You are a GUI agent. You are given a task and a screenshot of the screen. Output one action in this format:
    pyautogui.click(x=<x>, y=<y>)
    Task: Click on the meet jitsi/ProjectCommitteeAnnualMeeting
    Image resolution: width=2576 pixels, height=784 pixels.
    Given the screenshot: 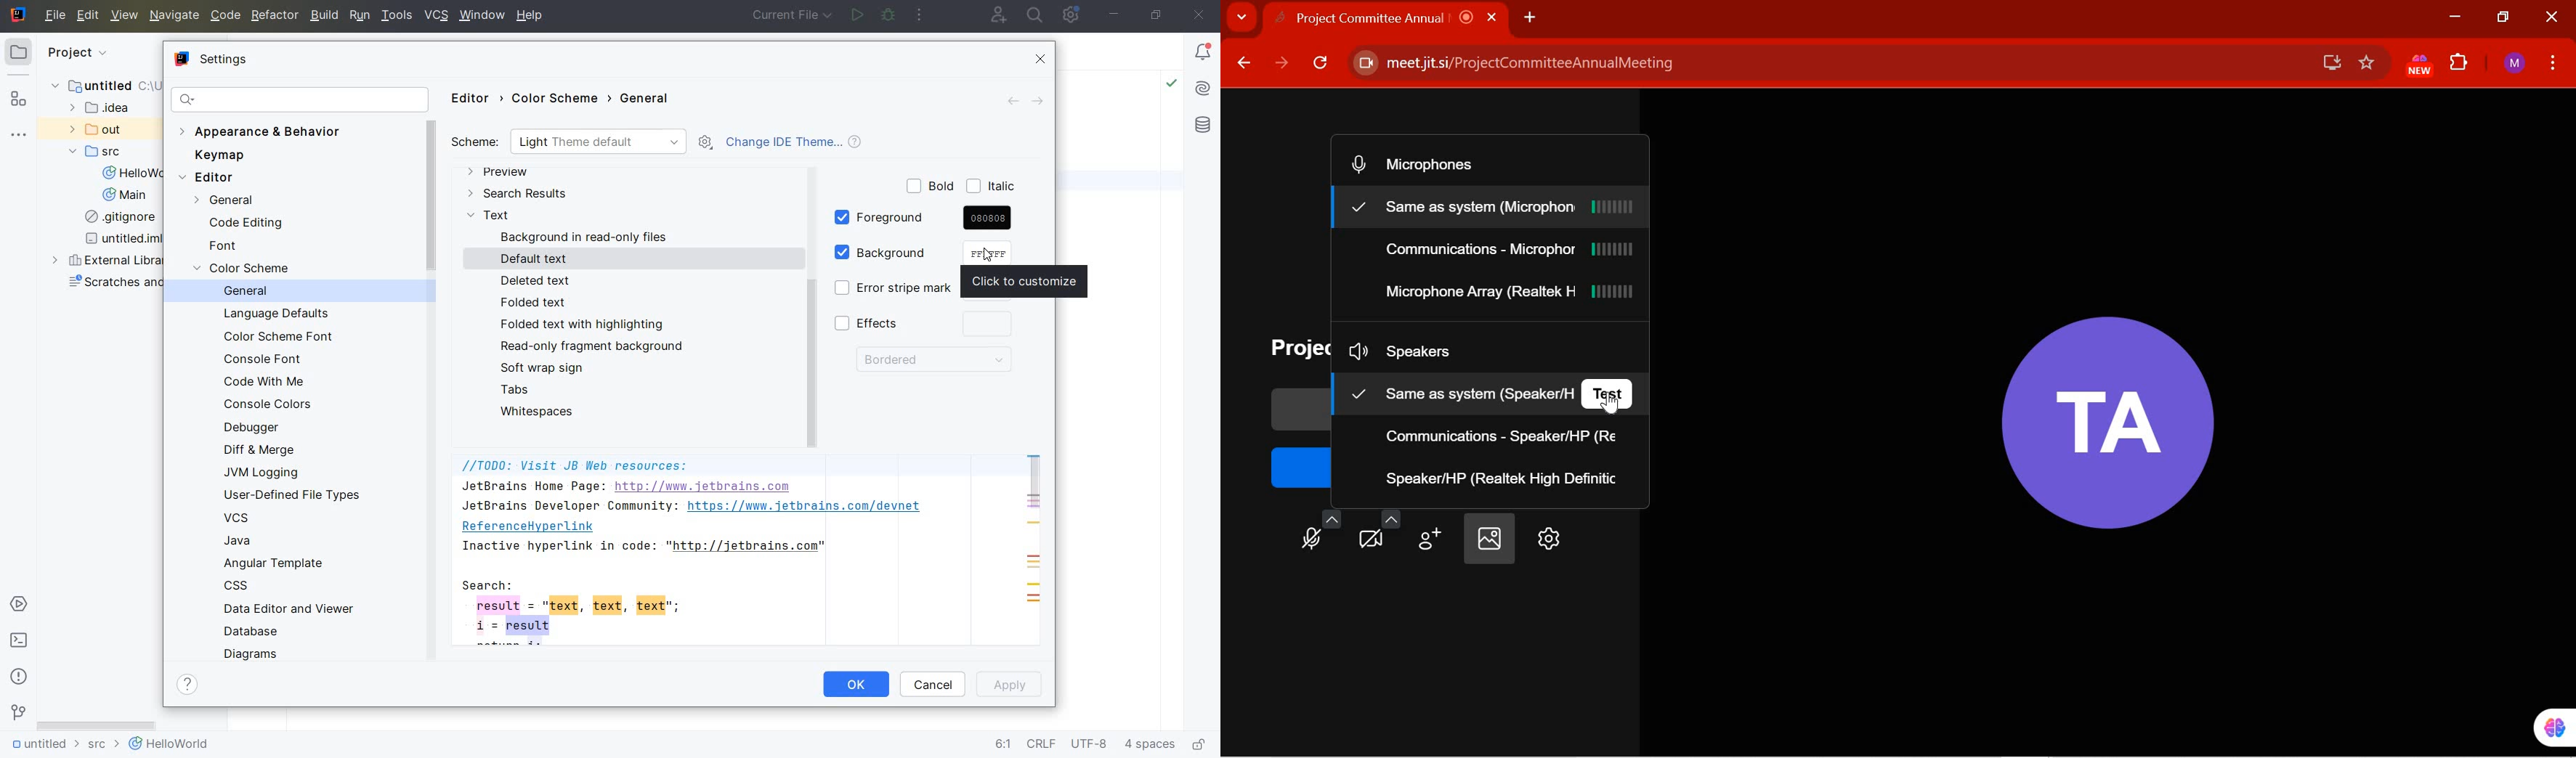 What is the action you would take?
    pyautogui.click(x=1823, y=64)
    